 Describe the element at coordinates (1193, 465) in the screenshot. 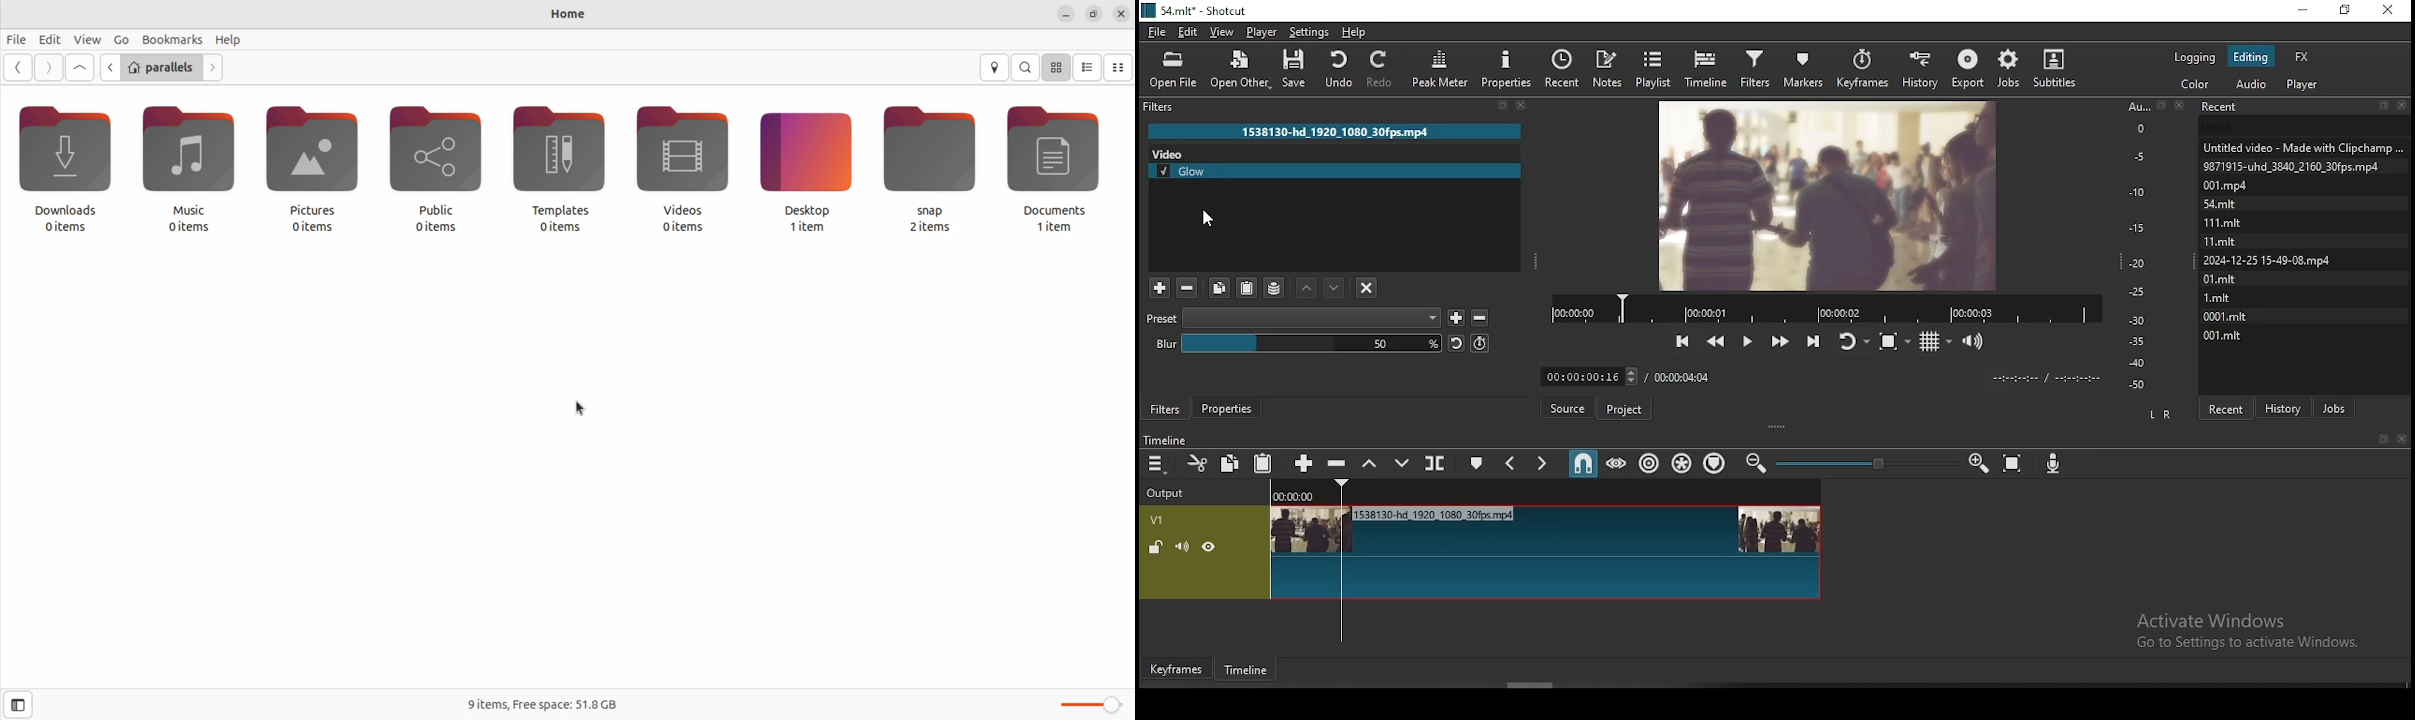

I see `cut` at that location.